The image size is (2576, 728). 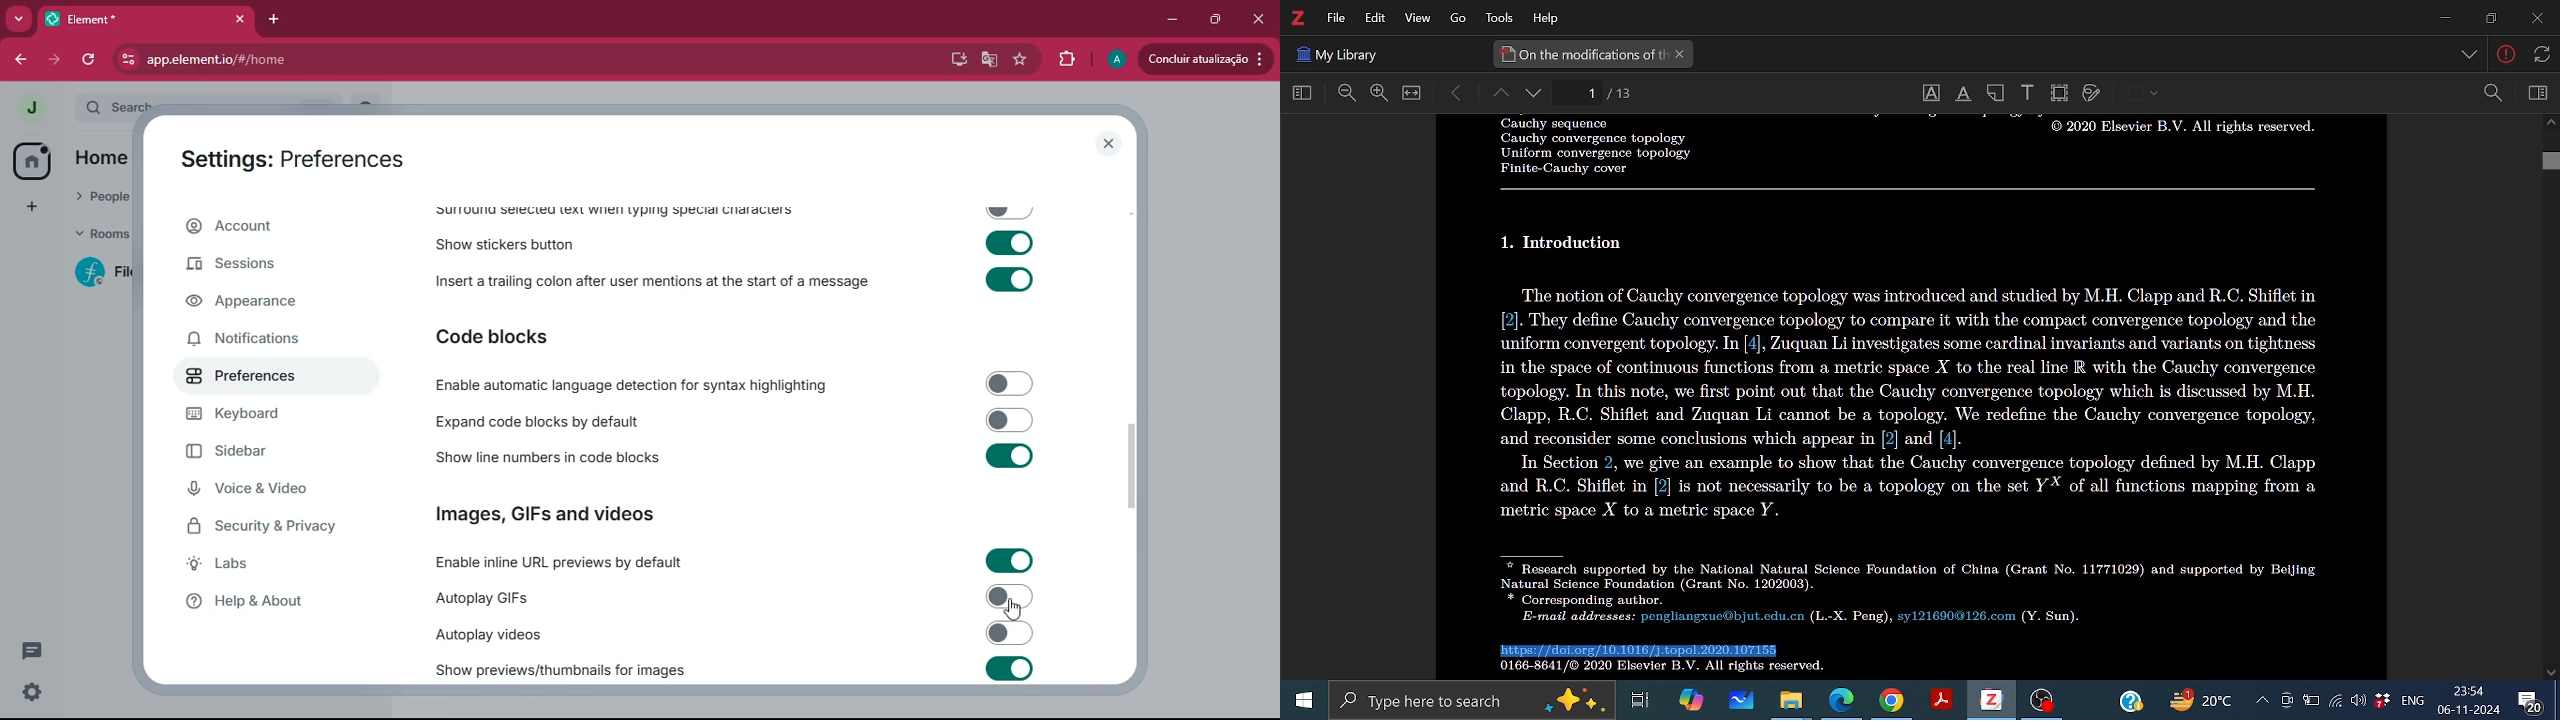 I want to click on Weather, so click(x=2205, y=701).